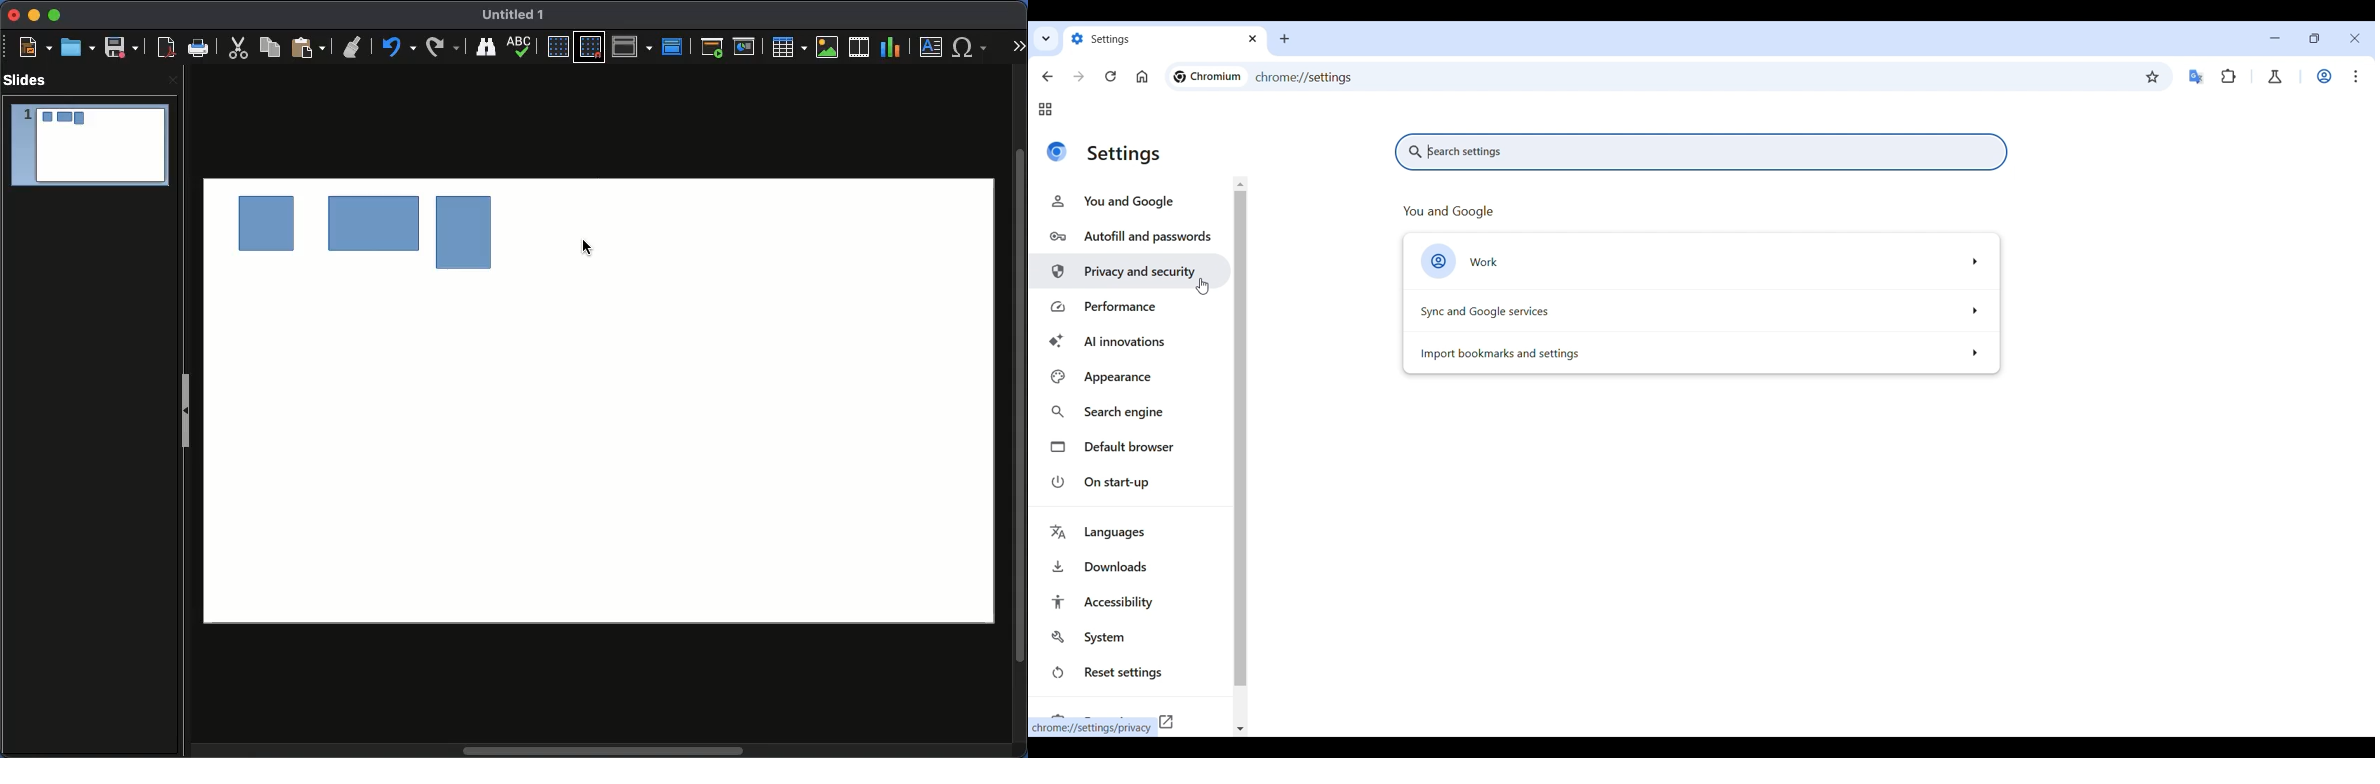  What do you see at coordinates (2153, 77) in the screenshot?
I see `Bookmark this tab` at bounding box center [2153, 77].